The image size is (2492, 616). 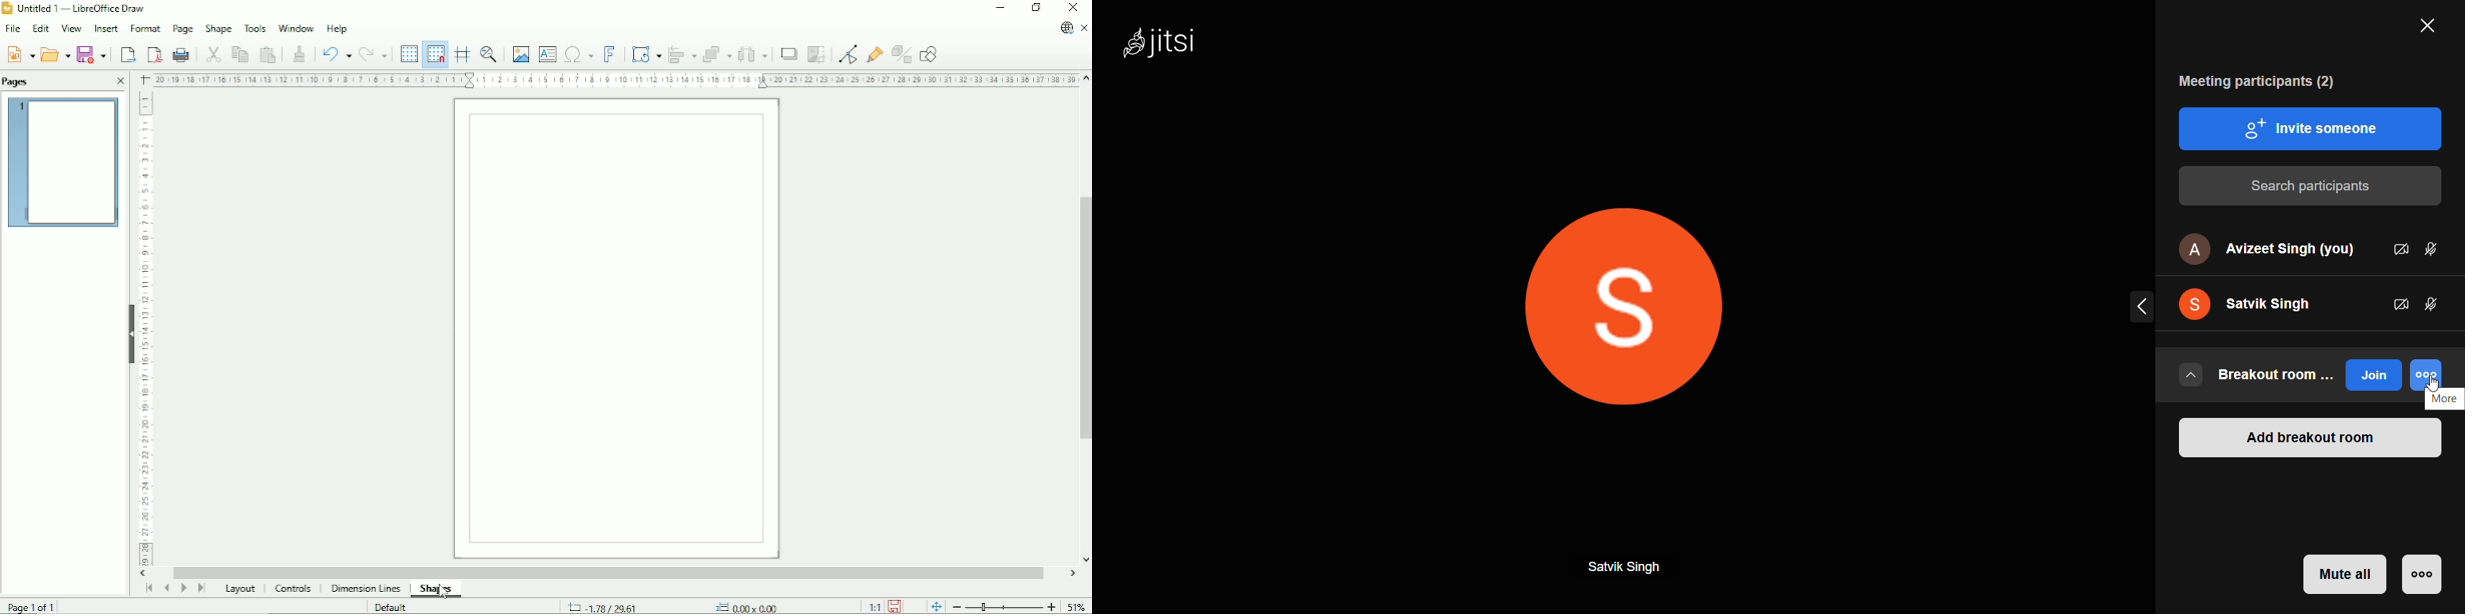 What do you see at coordinates (41, 29) in the screenshot?
I see `Edit` at bounding box center [41, 29].